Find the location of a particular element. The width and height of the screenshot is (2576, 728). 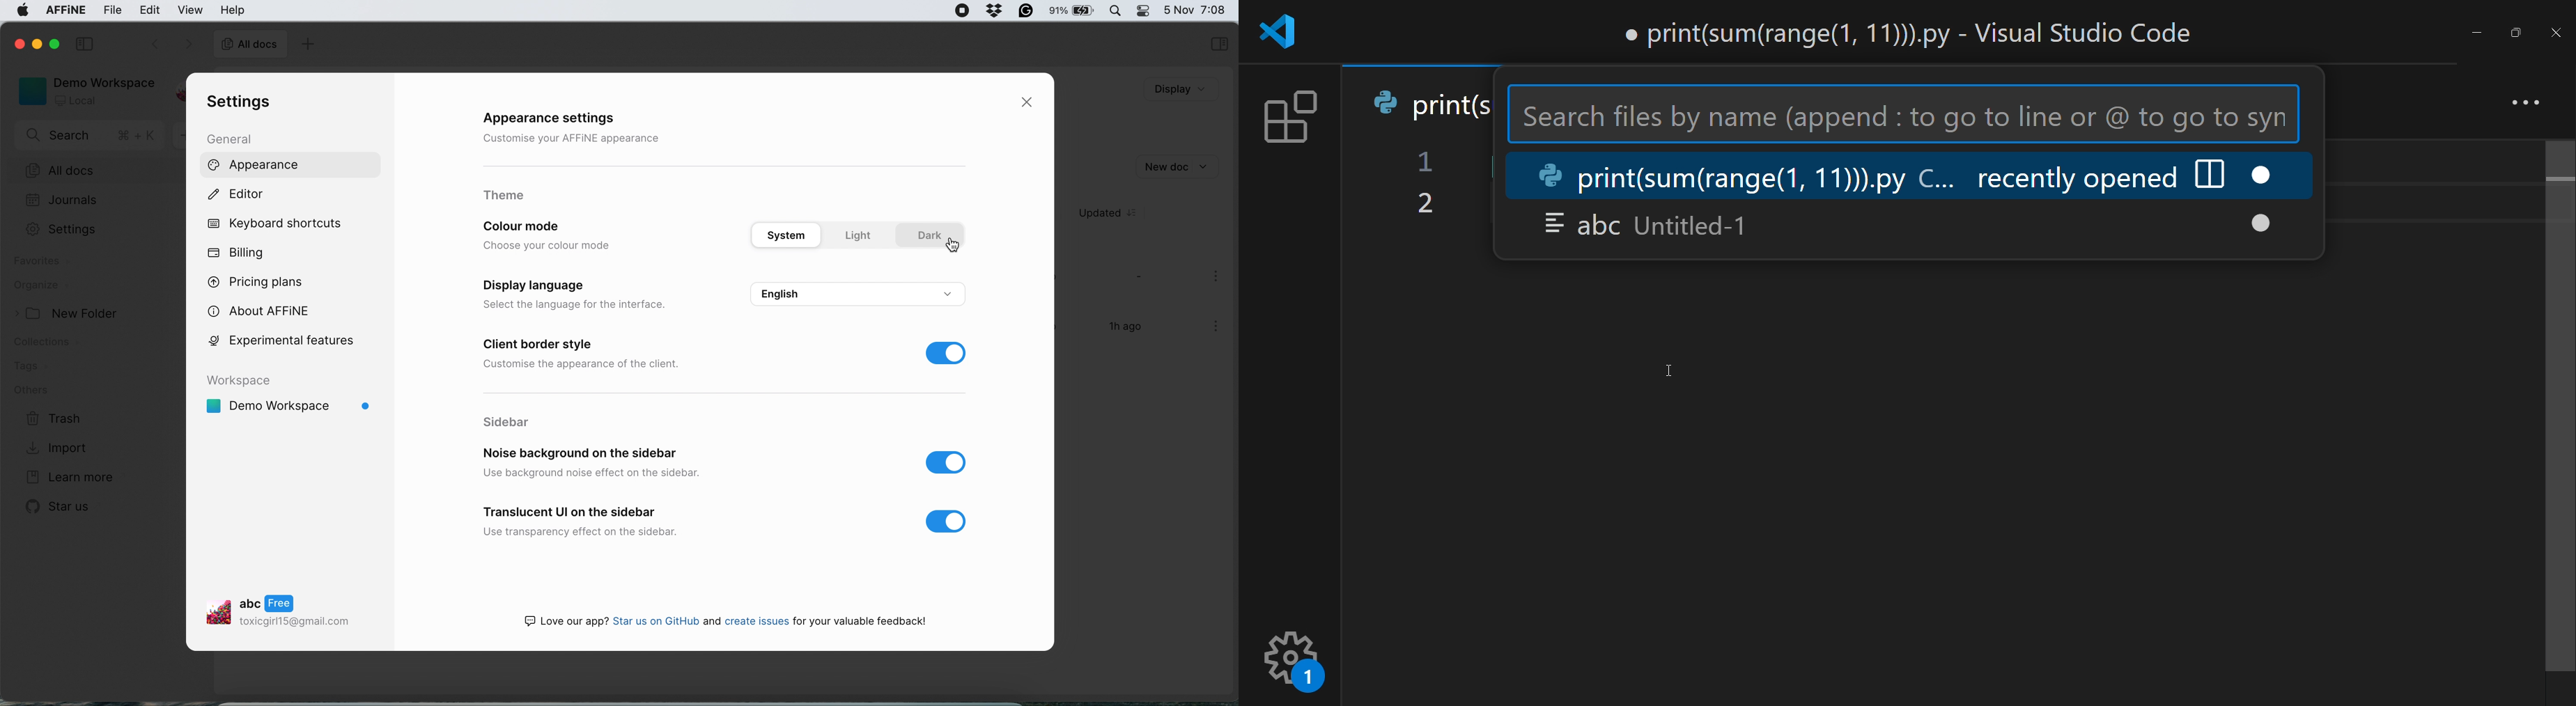

toggle buttom is located at coordinates (950, 356).